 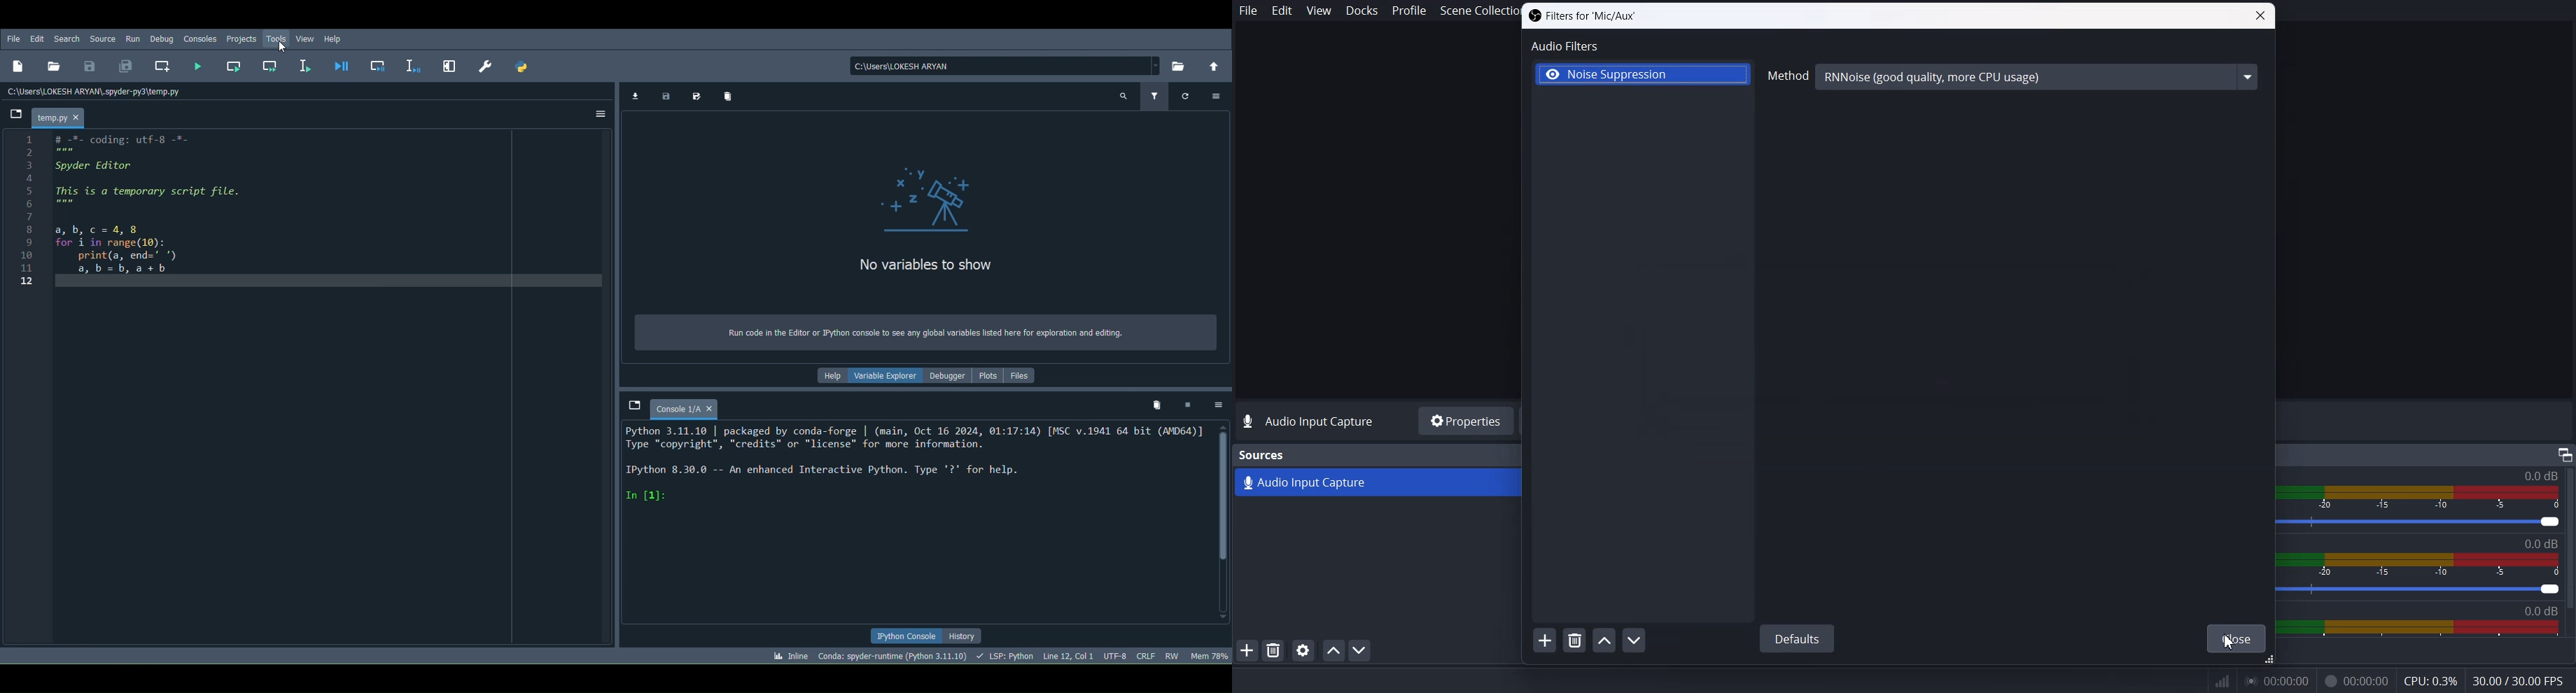 What do you see at coordinates (2426, 591) in the screenshot?
I see `Volume level adjuster` at bounding box center [2426, 591].